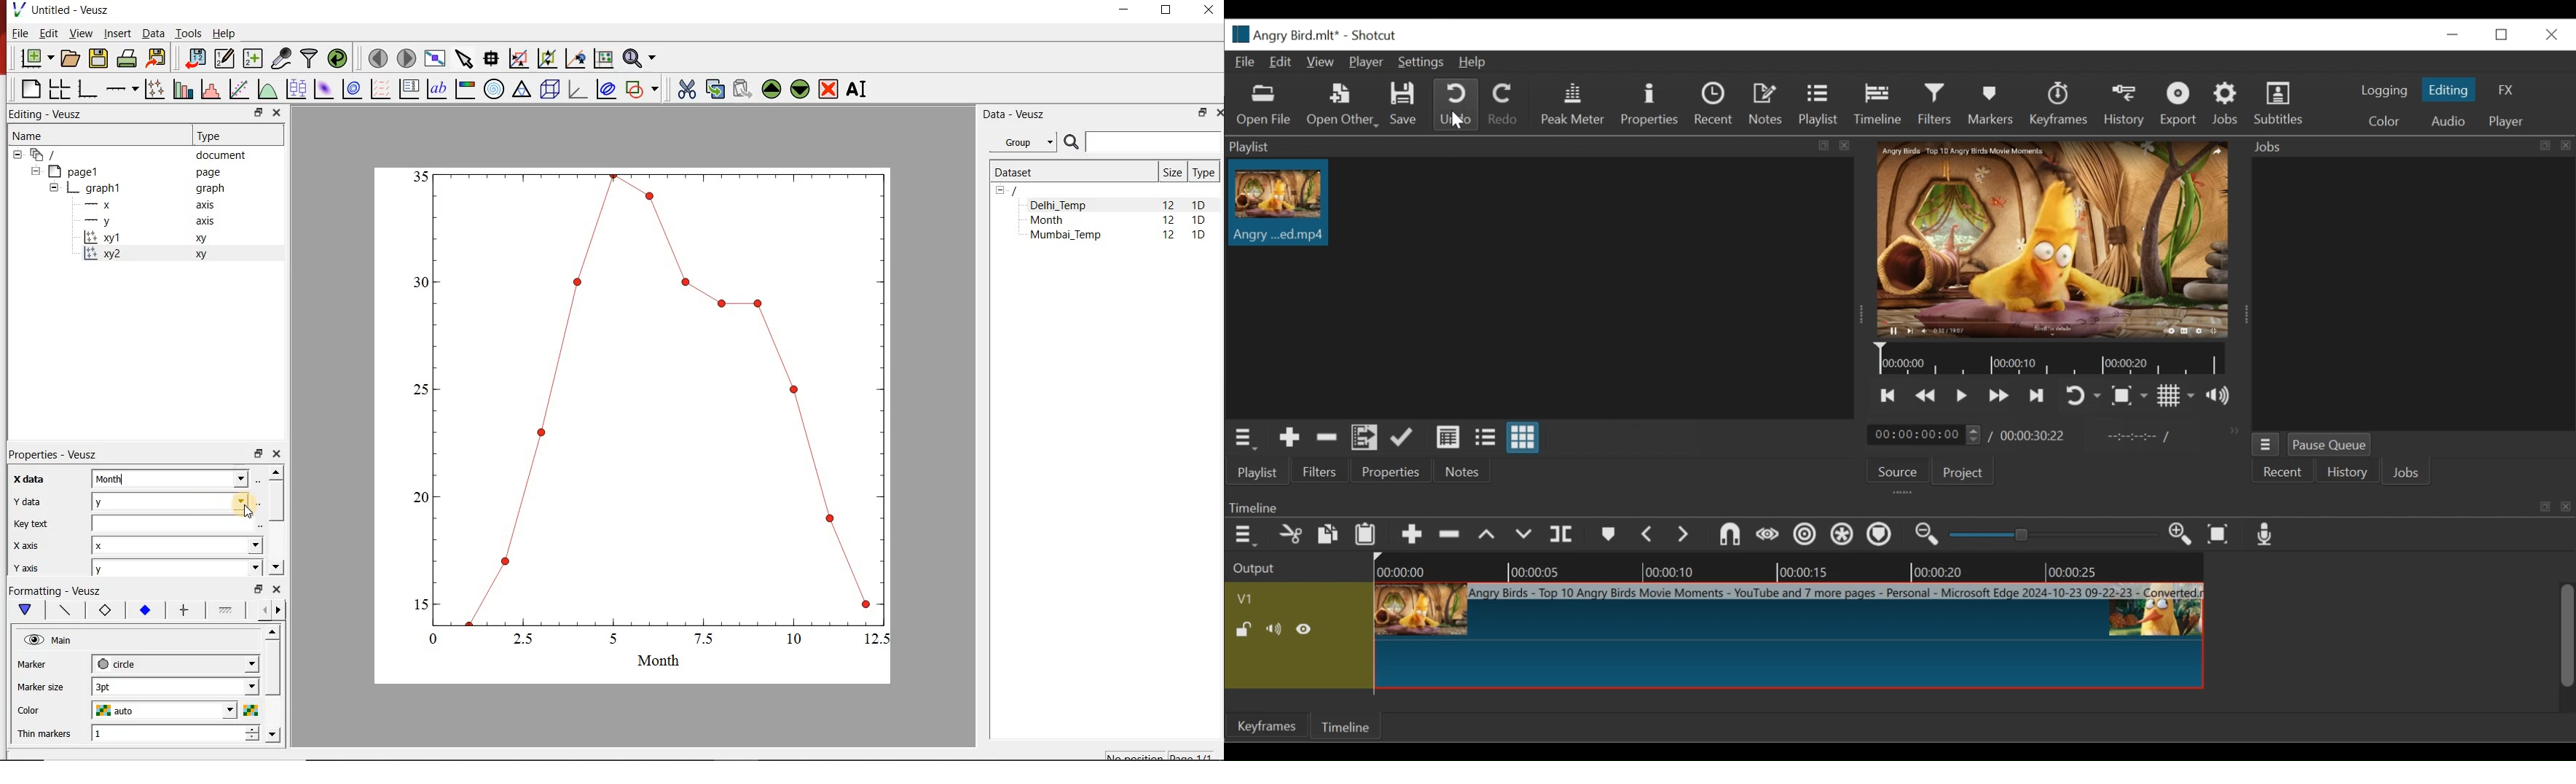 The height and width of the screenshot is (784, 2576). I want to click on Editing, so click(2450, 90).